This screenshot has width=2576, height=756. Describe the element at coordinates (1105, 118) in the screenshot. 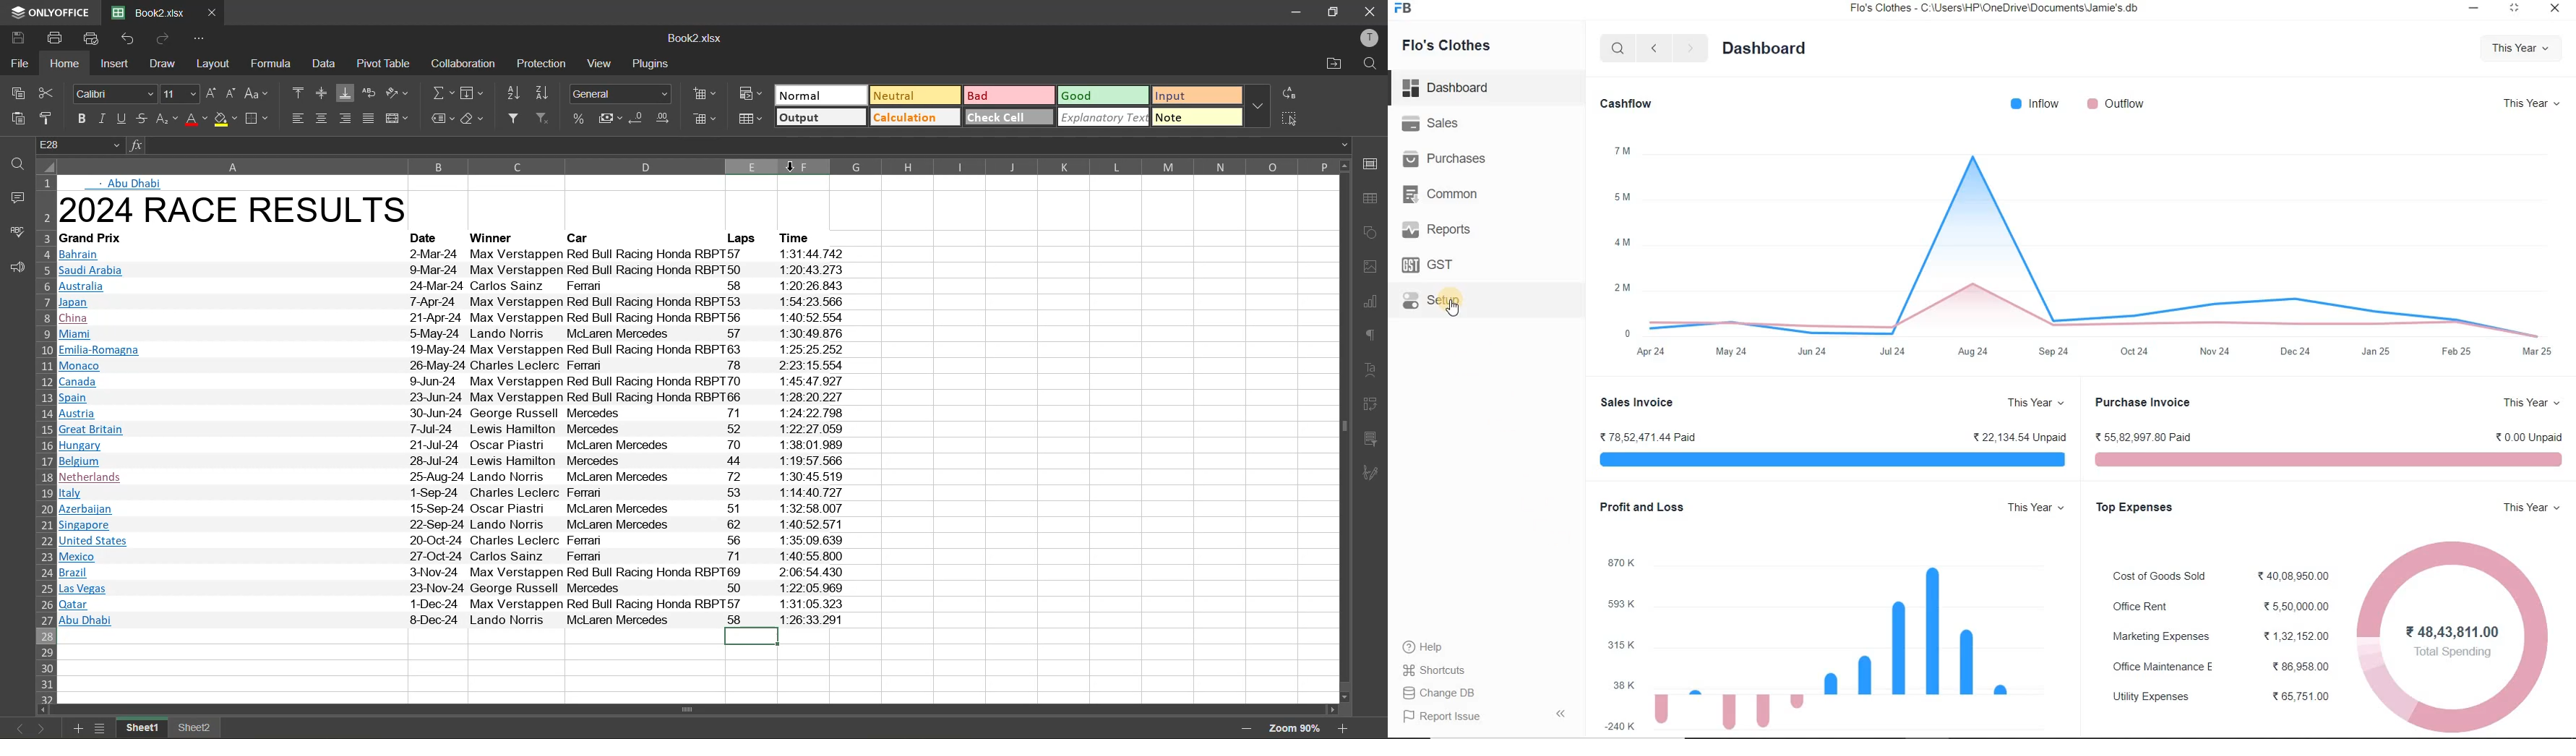

I see `explanatory text` at that location.